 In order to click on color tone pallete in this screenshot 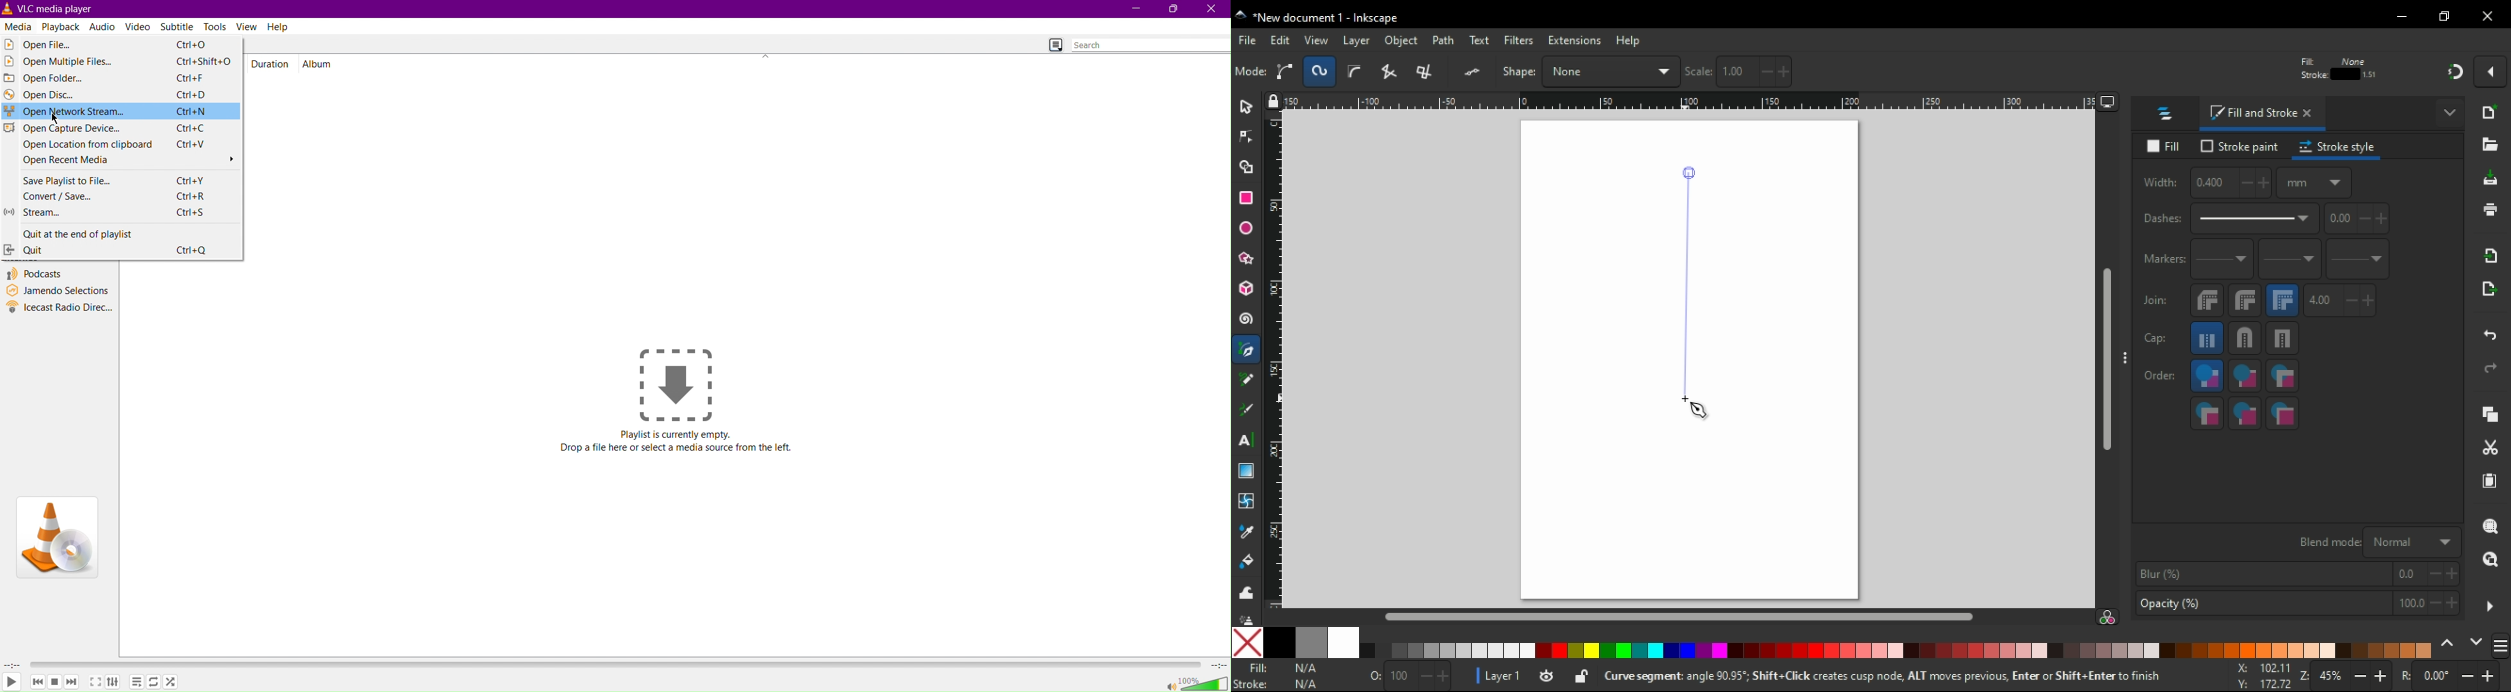, I will do `click(2397, 649)`.